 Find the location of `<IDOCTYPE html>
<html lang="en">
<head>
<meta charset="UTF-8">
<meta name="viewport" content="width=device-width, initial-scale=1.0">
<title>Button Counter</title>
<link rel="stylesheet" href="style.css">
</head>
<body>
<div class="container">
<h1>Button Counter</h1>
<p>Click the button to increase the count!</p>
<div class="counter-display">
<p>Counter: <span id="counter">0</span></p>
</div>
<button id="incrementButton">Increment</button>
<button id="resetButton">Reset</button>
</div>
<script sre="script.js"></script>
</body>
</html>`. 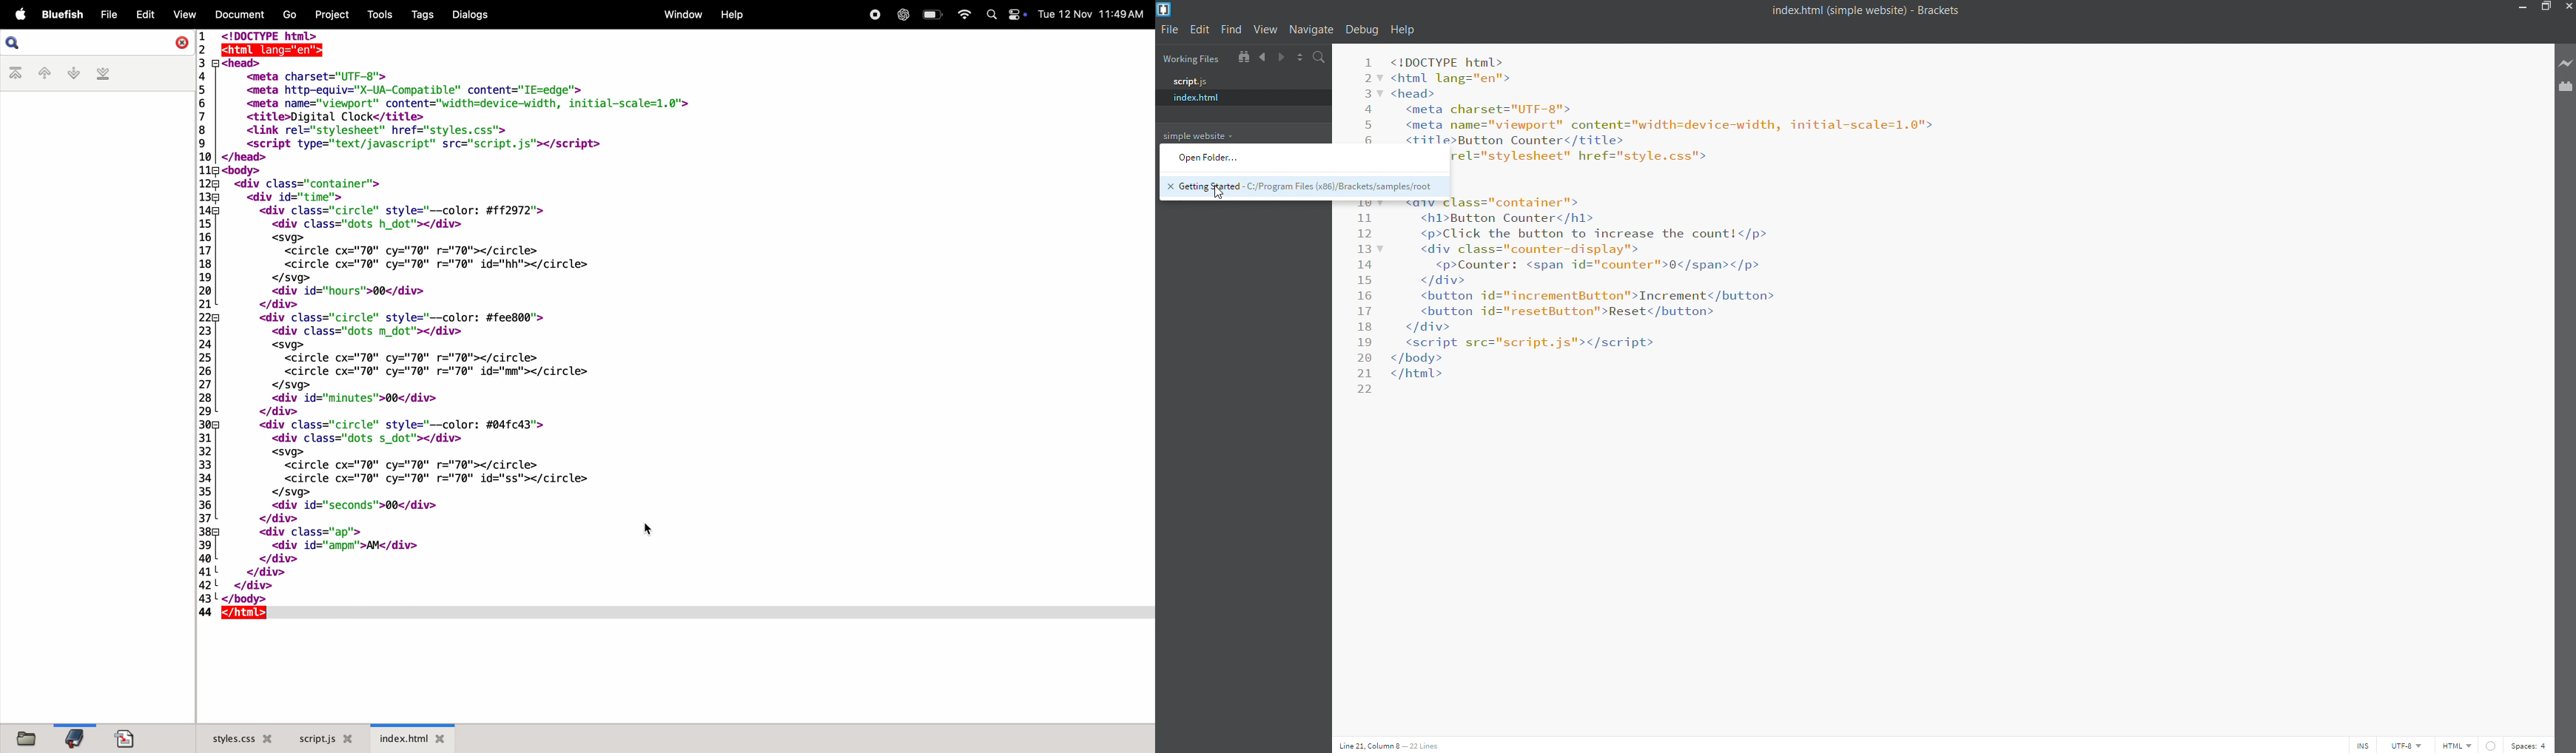

<IDOCTYPE html>
<html lang="en">
<head>
<meta charset="UTF-8">
<meta name="viewport" content="width=device-width, initial-scale=1.0">
<title>Button Counter</title>
<link rel="stylesheet" href="style.css">
</head>
<body>
<div class="container">
<h1>Button Counter</h1>
<p>Click the button to increase the count!</p>
<div class="counter-display">
<p>Counter: <span id="counter">0</span></p>
</div>
<button id="incrementButton">Increment</button>
<button id="resetButton">Reset</button>
</div>
<script sre="script.js"></script>
</body>
</html> is located at coordinates (1991, 379).